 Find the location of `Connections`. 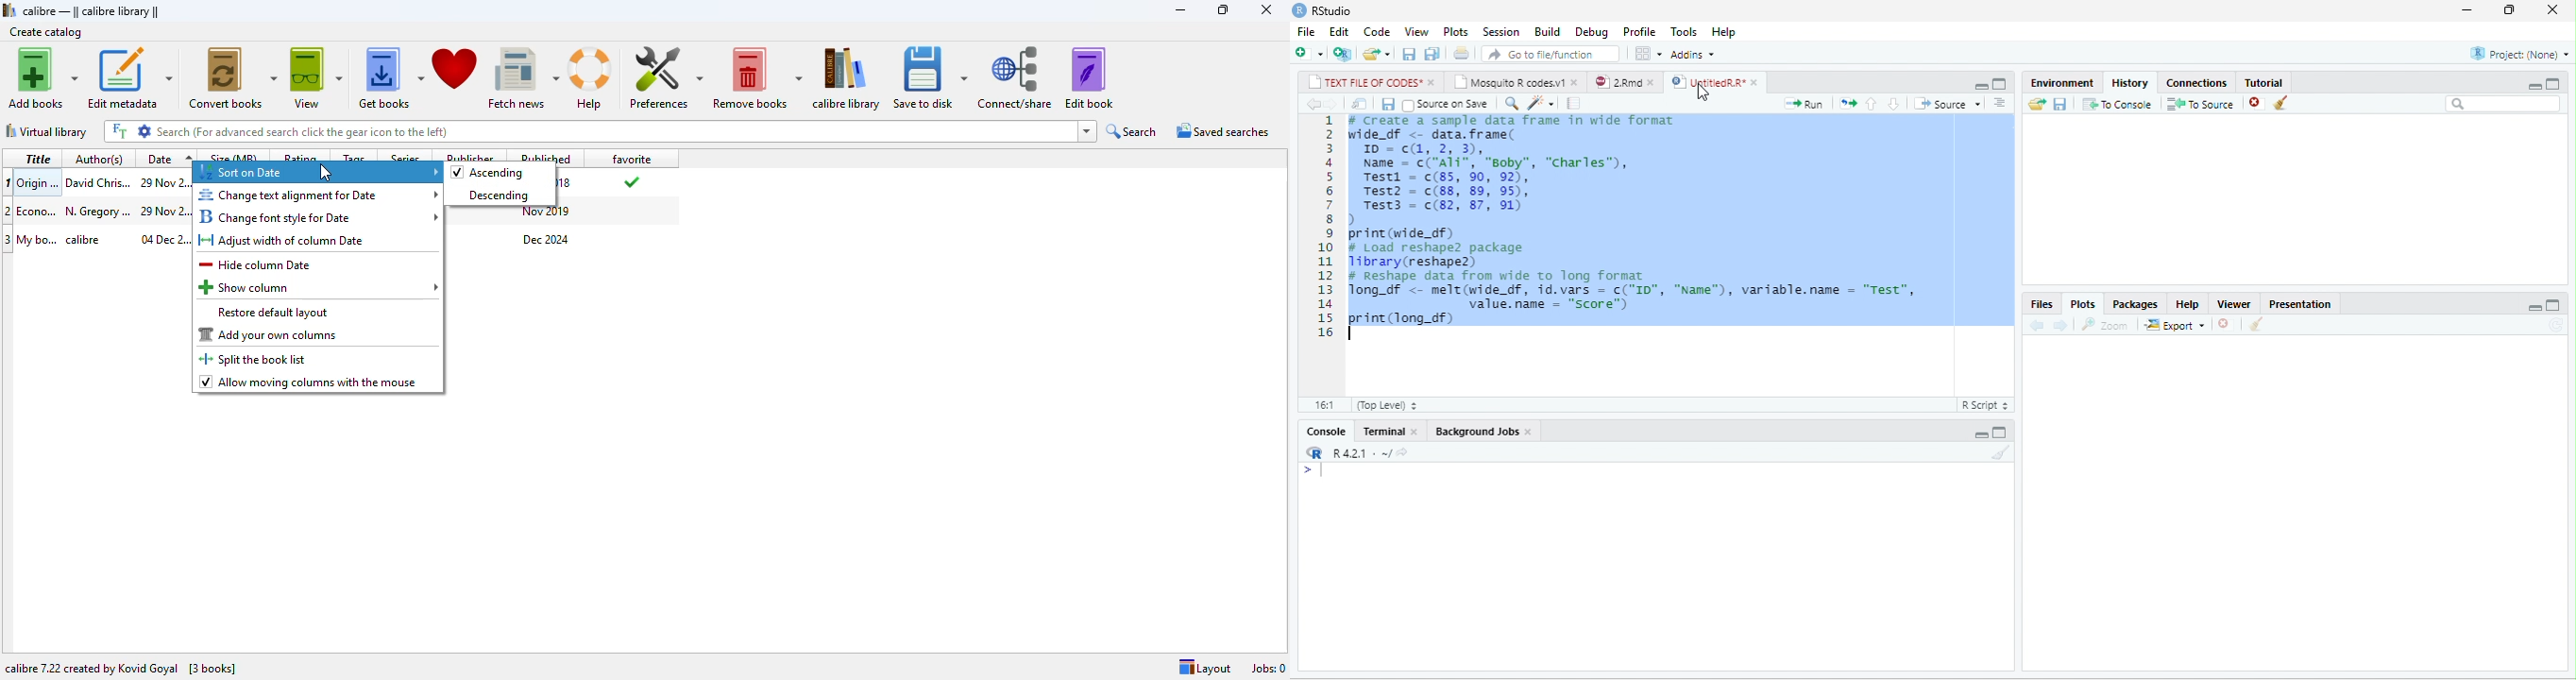

Connections is located at coordinates (2197, 83).